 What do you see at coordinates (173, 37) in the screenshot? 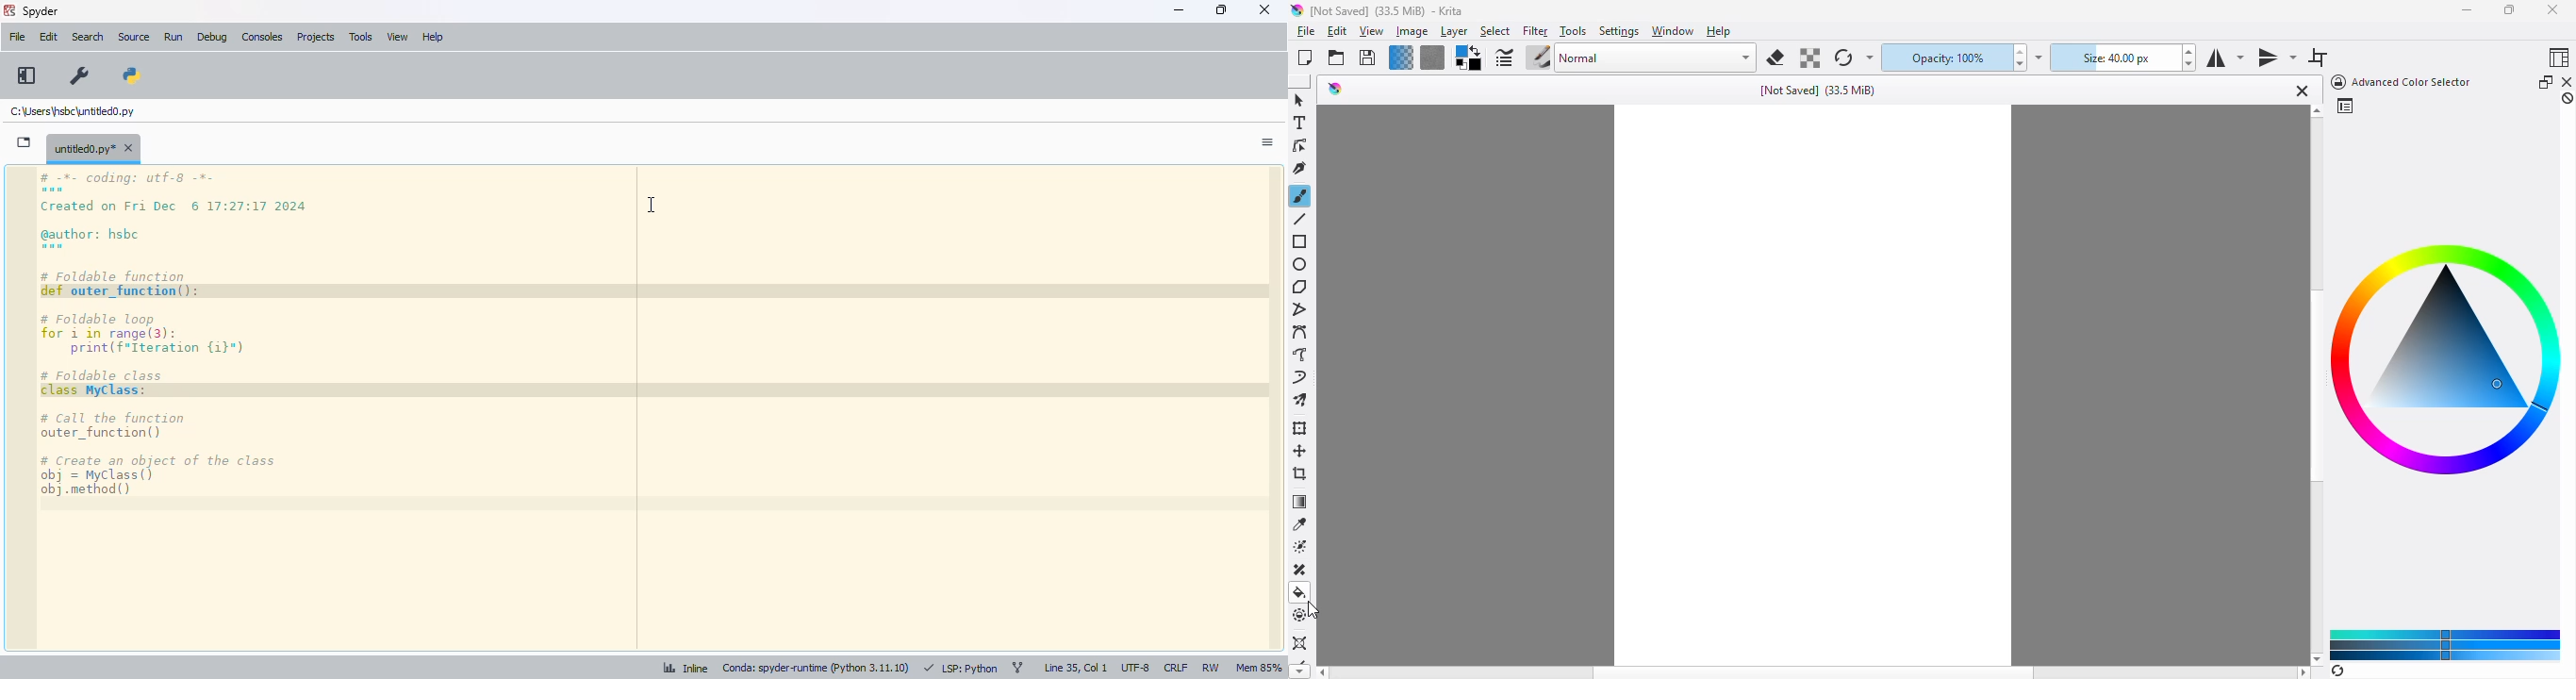
I see `run` at bounding box center [173, 37].